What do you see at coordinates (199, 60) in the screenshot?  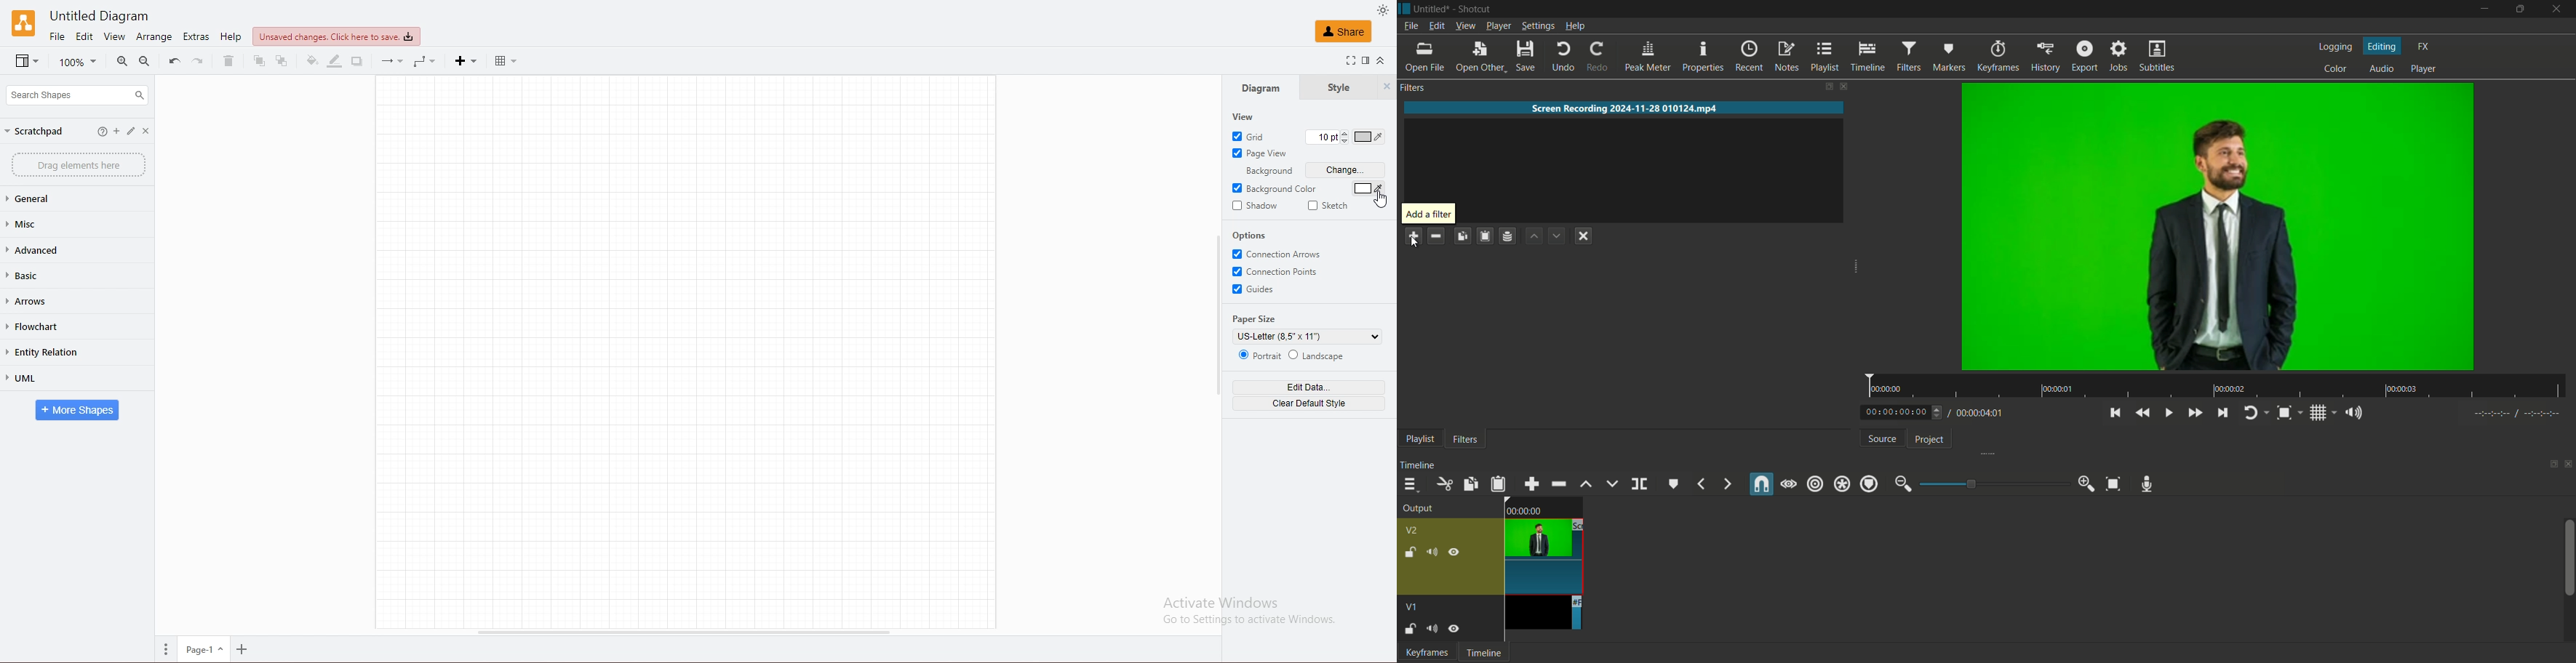 I see `redo` at bounding box center [199, 60].